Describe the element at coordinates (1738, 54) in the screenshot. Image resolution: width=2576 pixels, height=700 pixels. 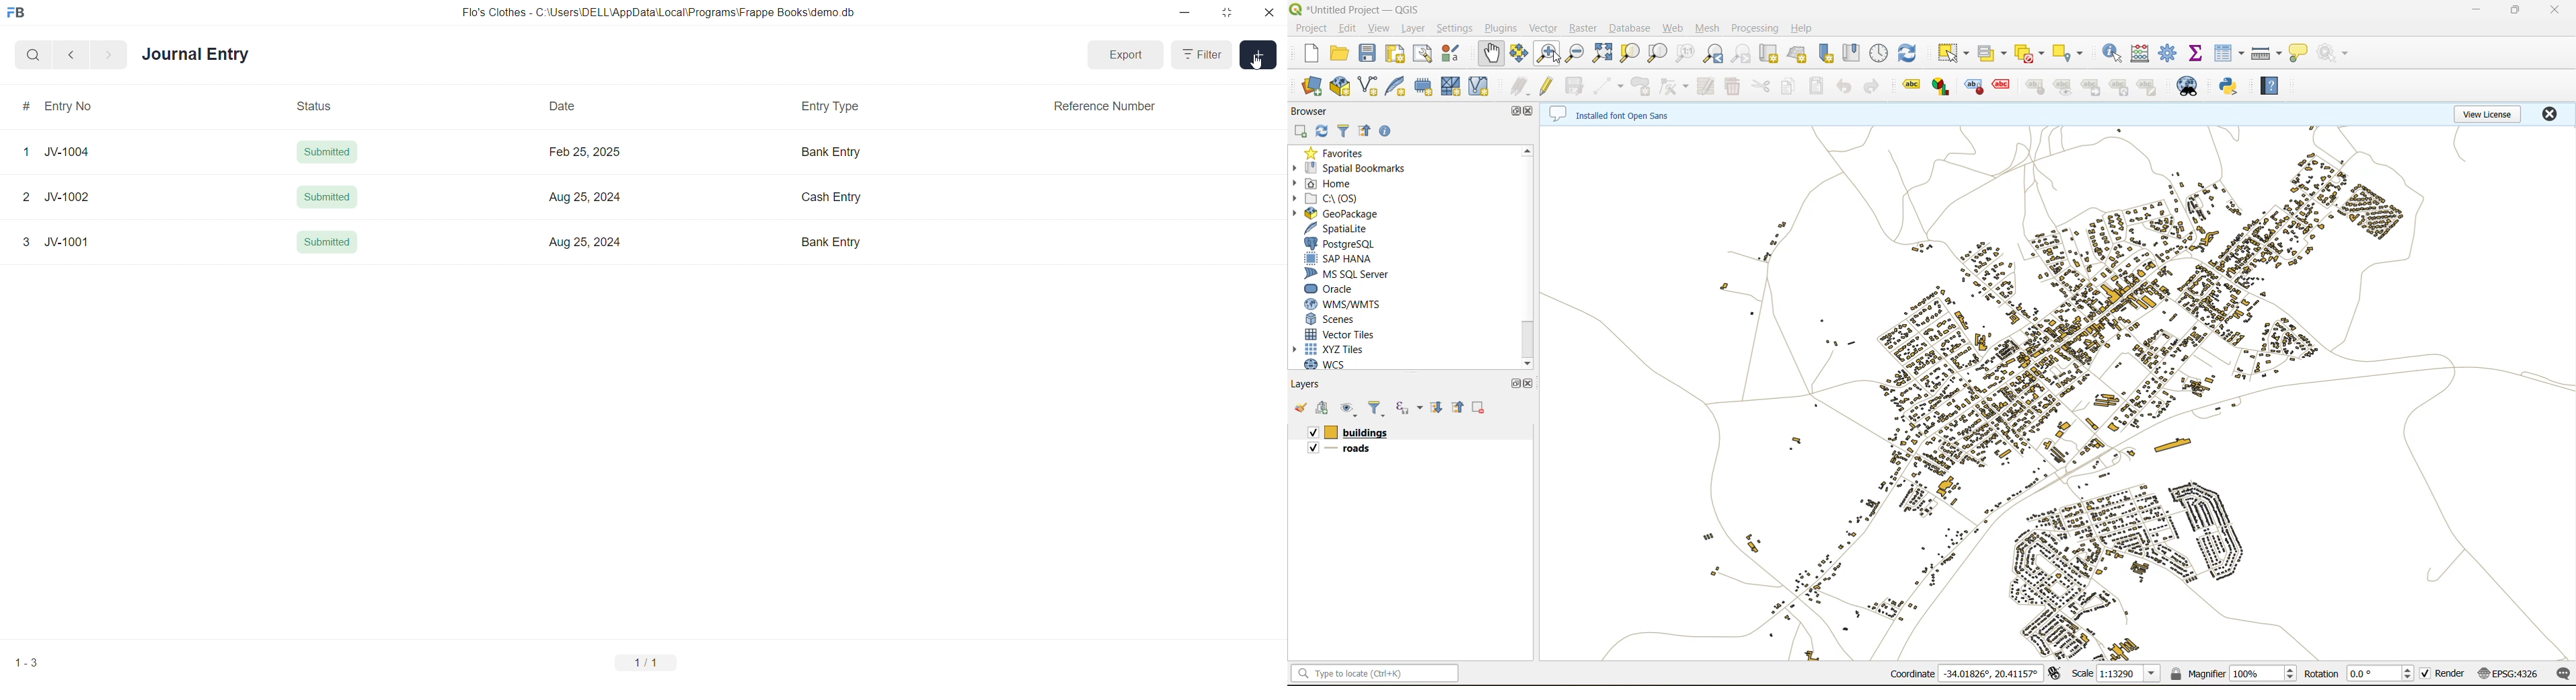
I see `zoom next` at that location.